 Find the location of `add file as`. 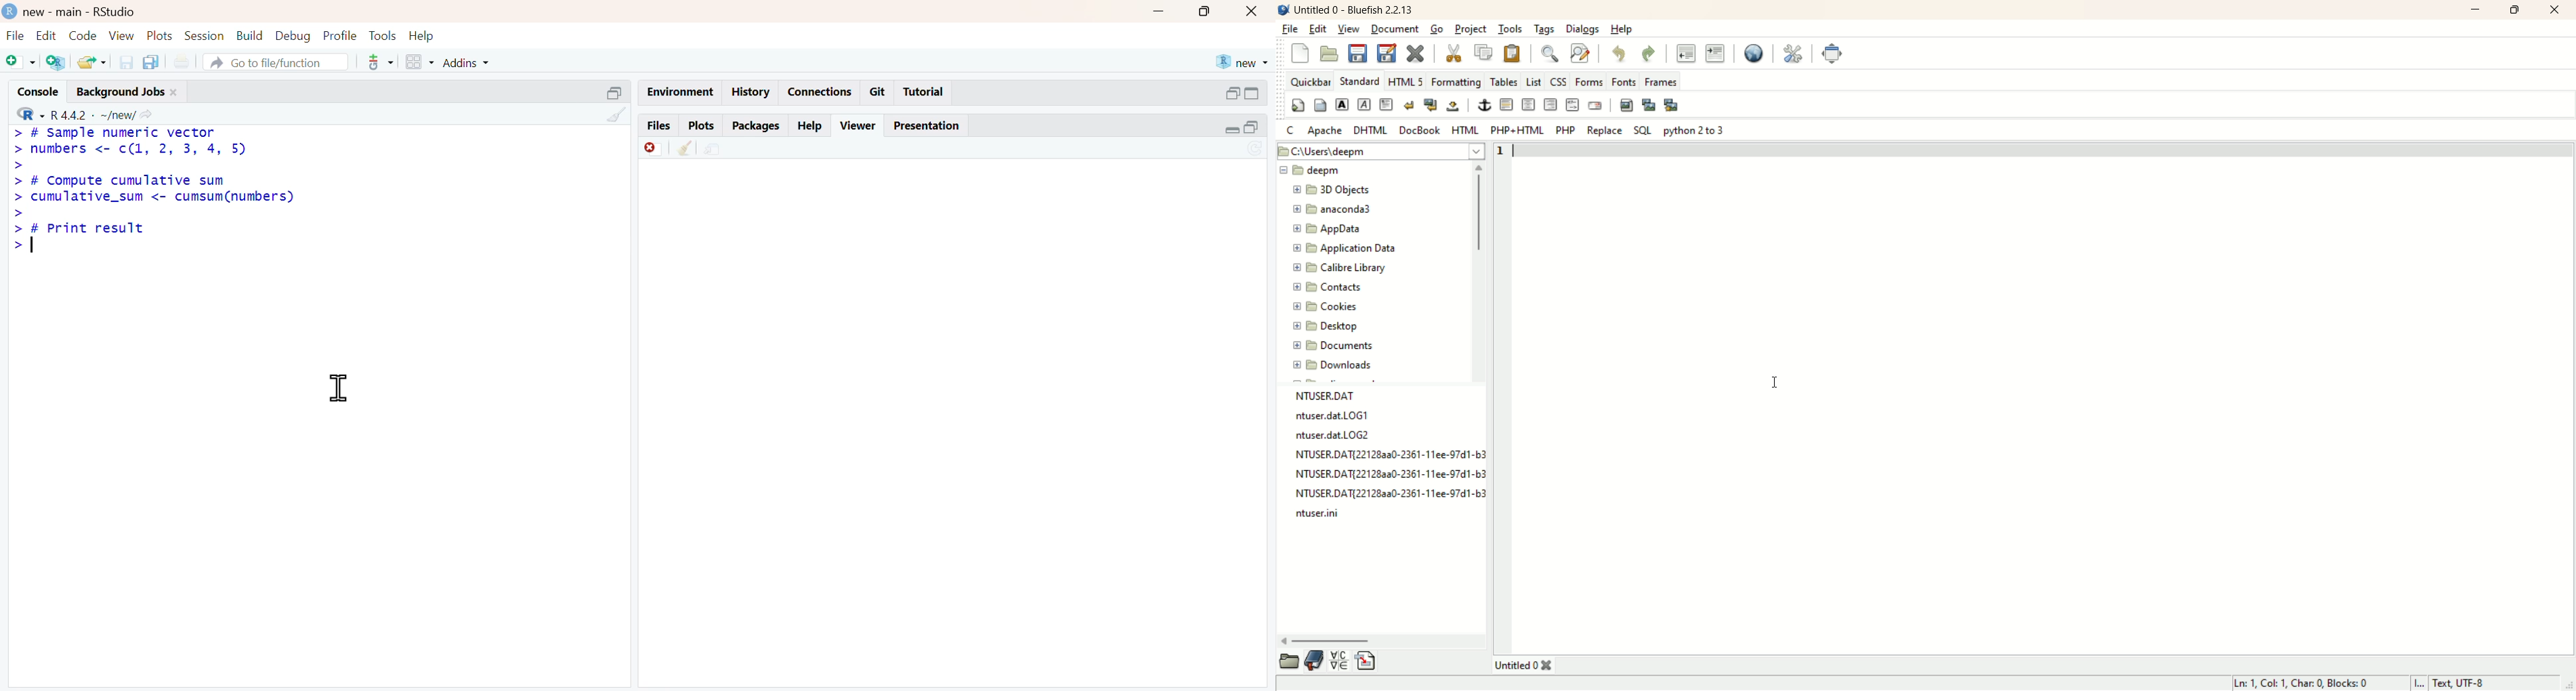

add file as is located at coordinates (23, 62).